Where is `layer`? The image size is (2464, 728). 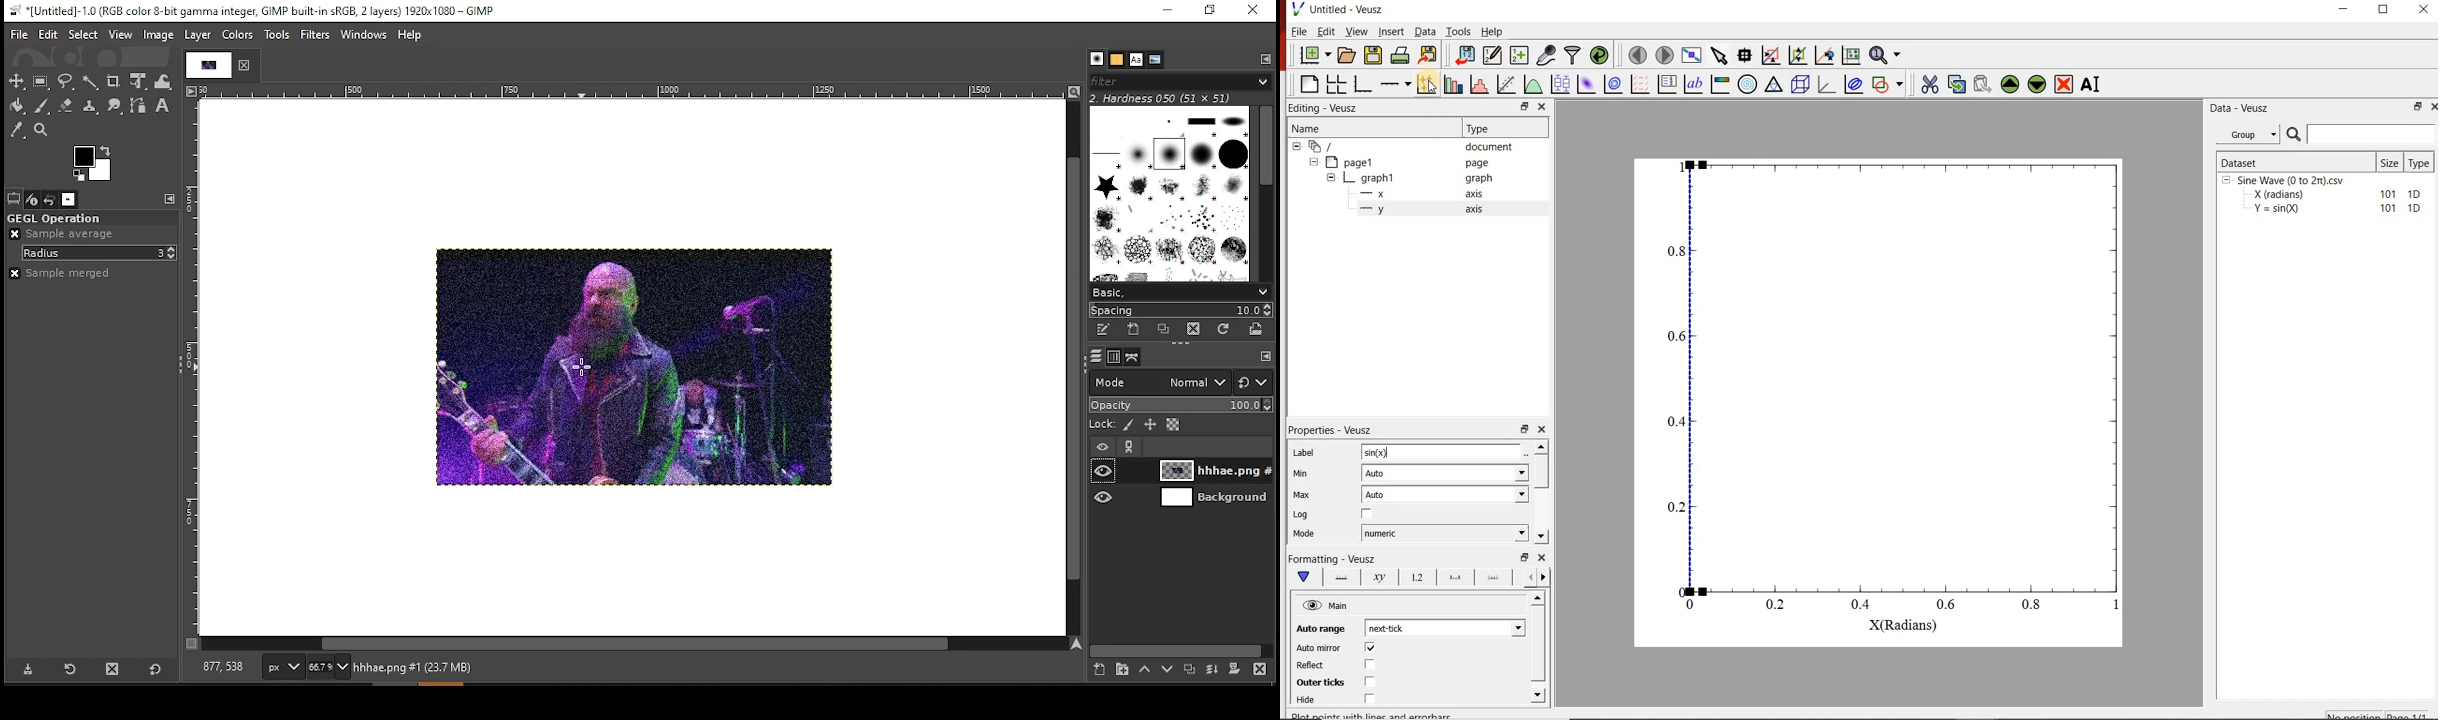
layer is located at coordinates (199, 36).